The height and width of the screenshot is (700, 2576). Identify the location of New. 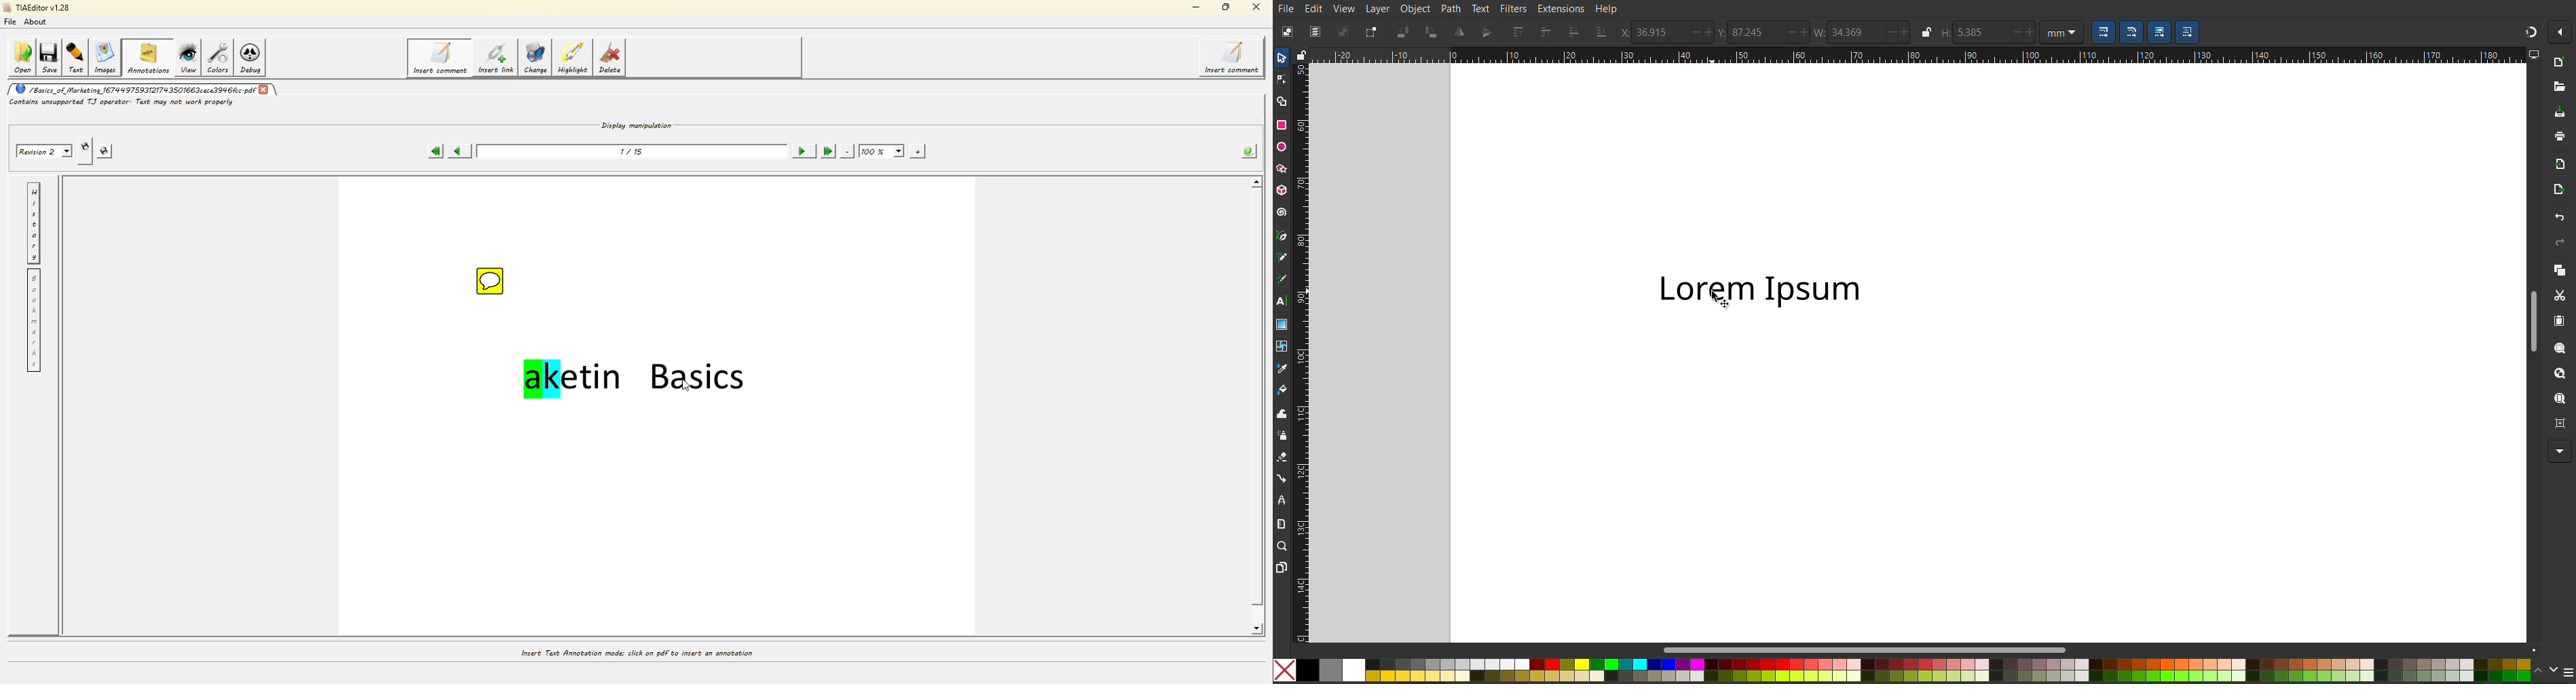
(2560, 63).